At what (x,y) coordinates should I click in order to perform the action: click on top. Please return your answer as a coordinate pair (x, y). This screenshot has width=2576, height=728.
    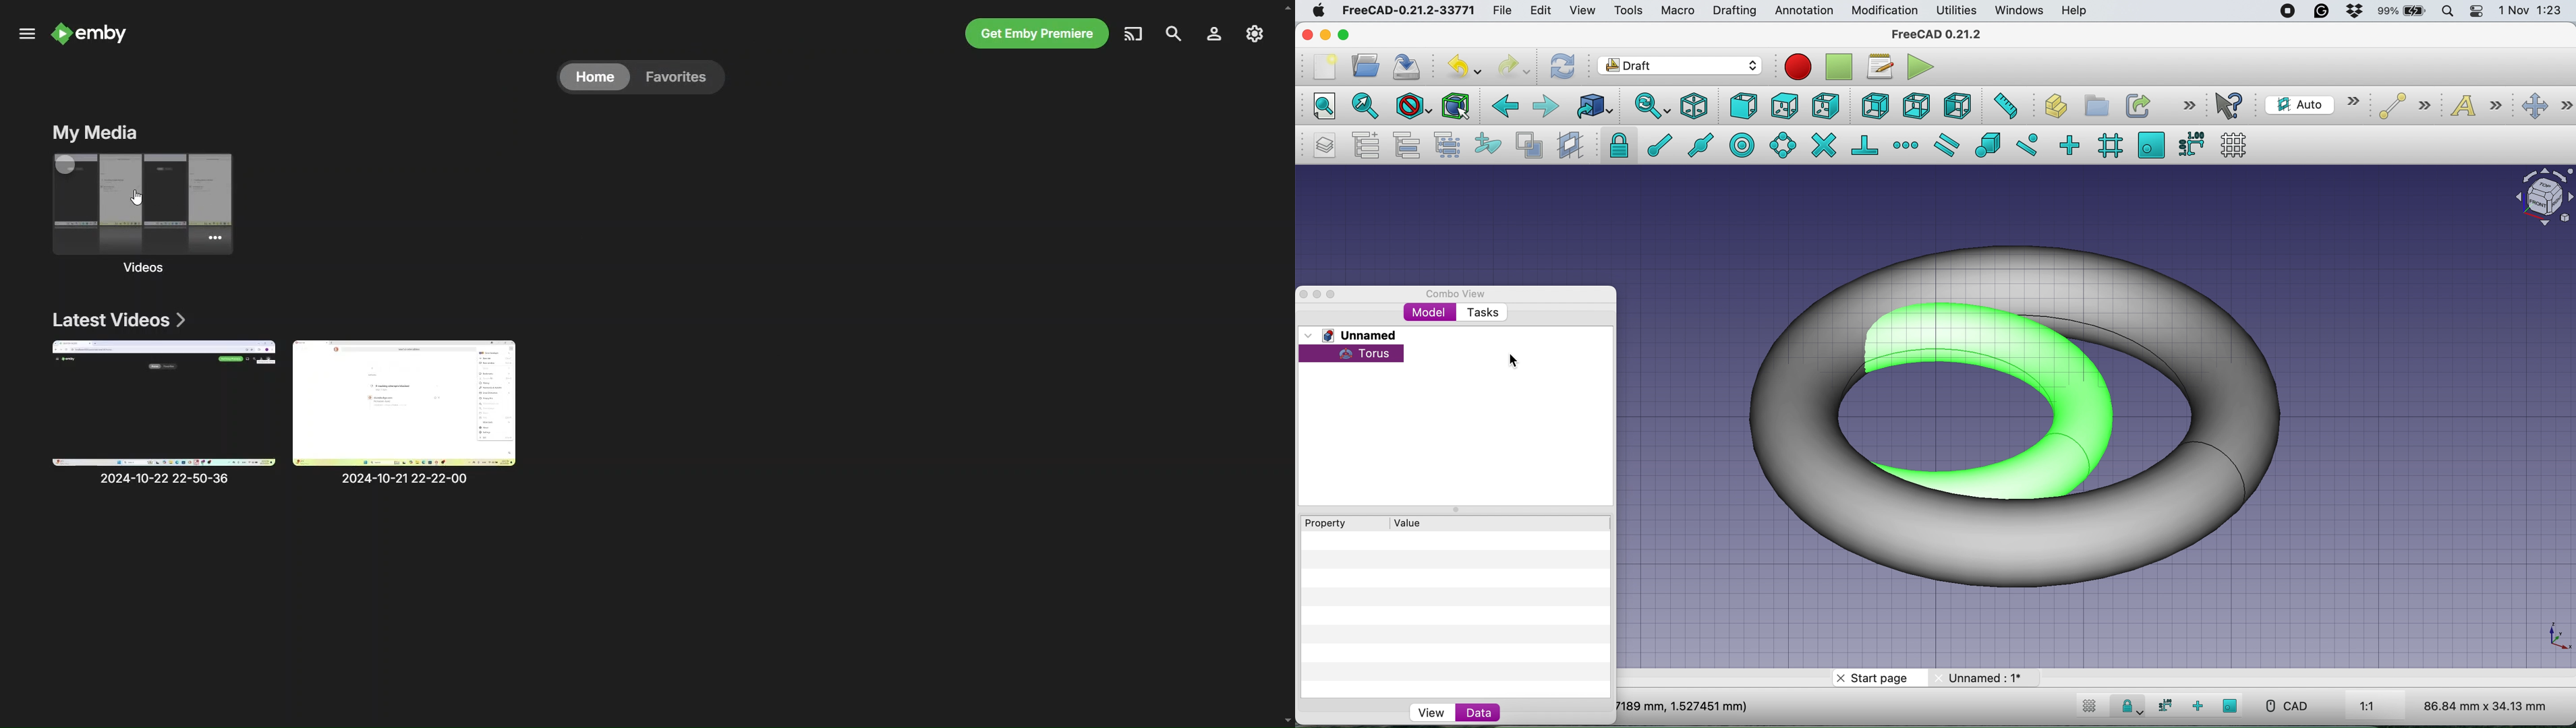
    Looking at the image, I should click on (1783, 105).